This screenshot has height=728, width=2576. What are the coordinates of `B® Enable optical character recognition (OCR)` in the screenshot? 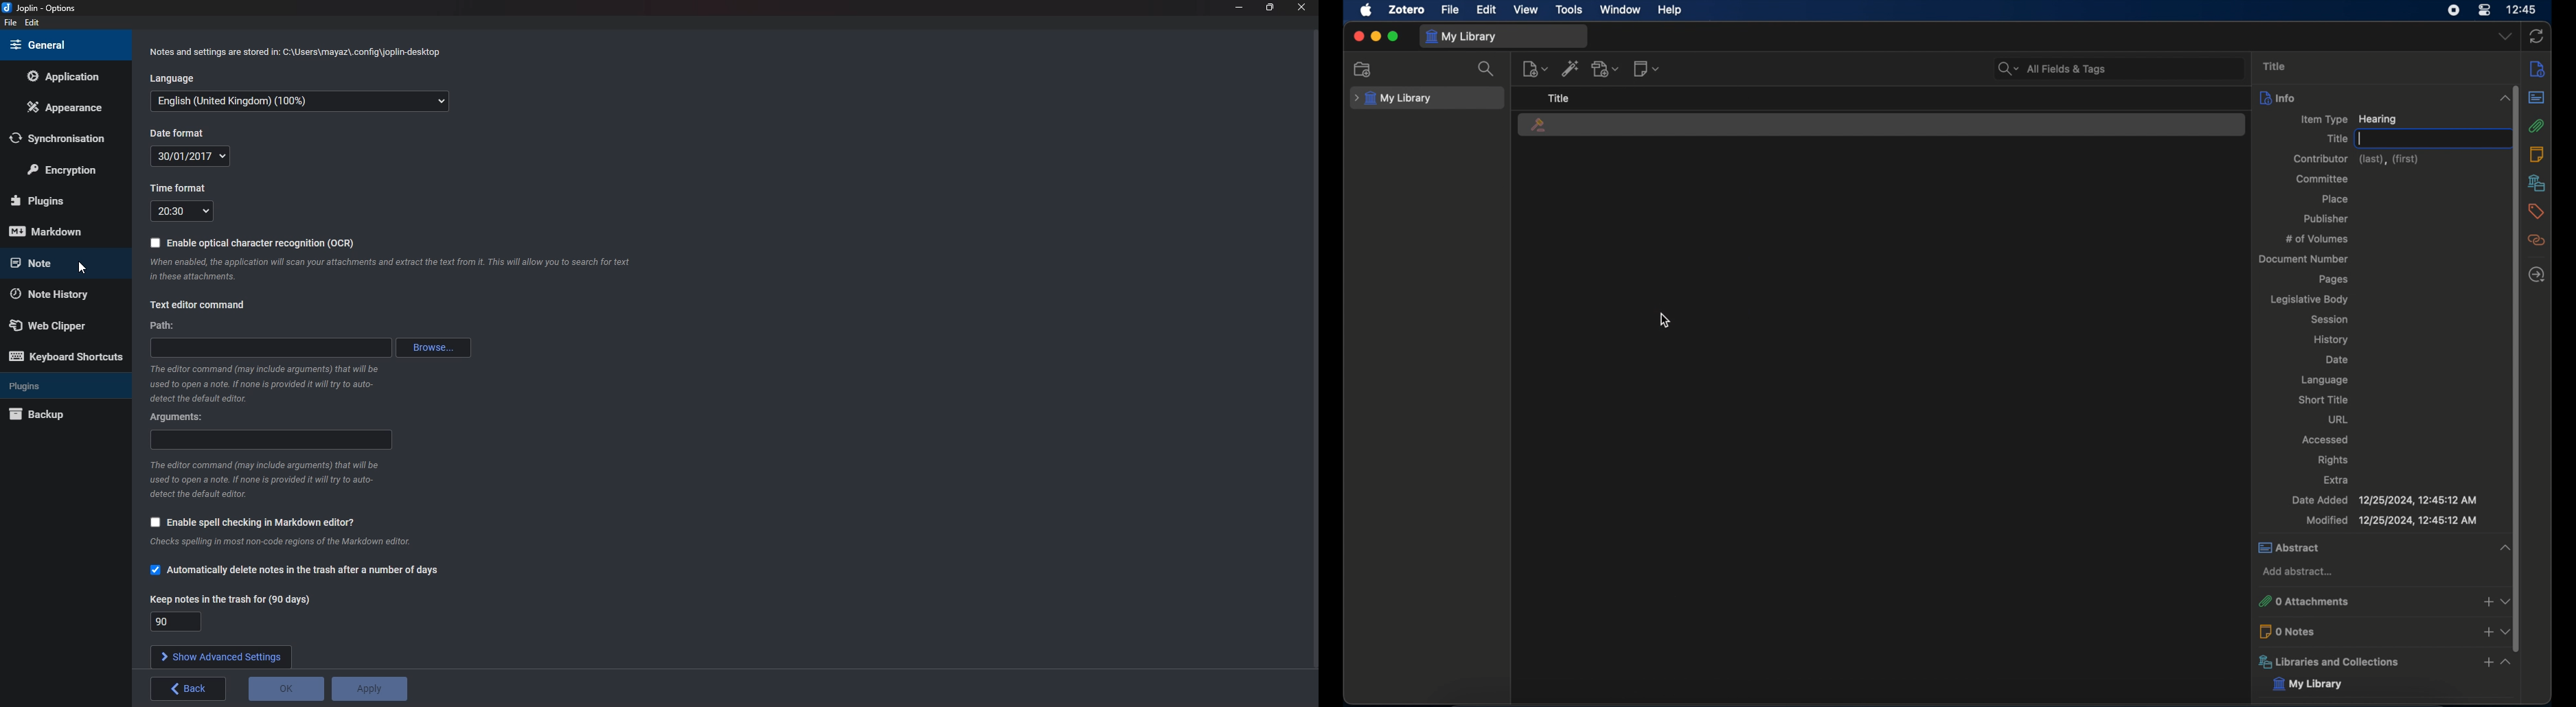 It's located at (251, 242).